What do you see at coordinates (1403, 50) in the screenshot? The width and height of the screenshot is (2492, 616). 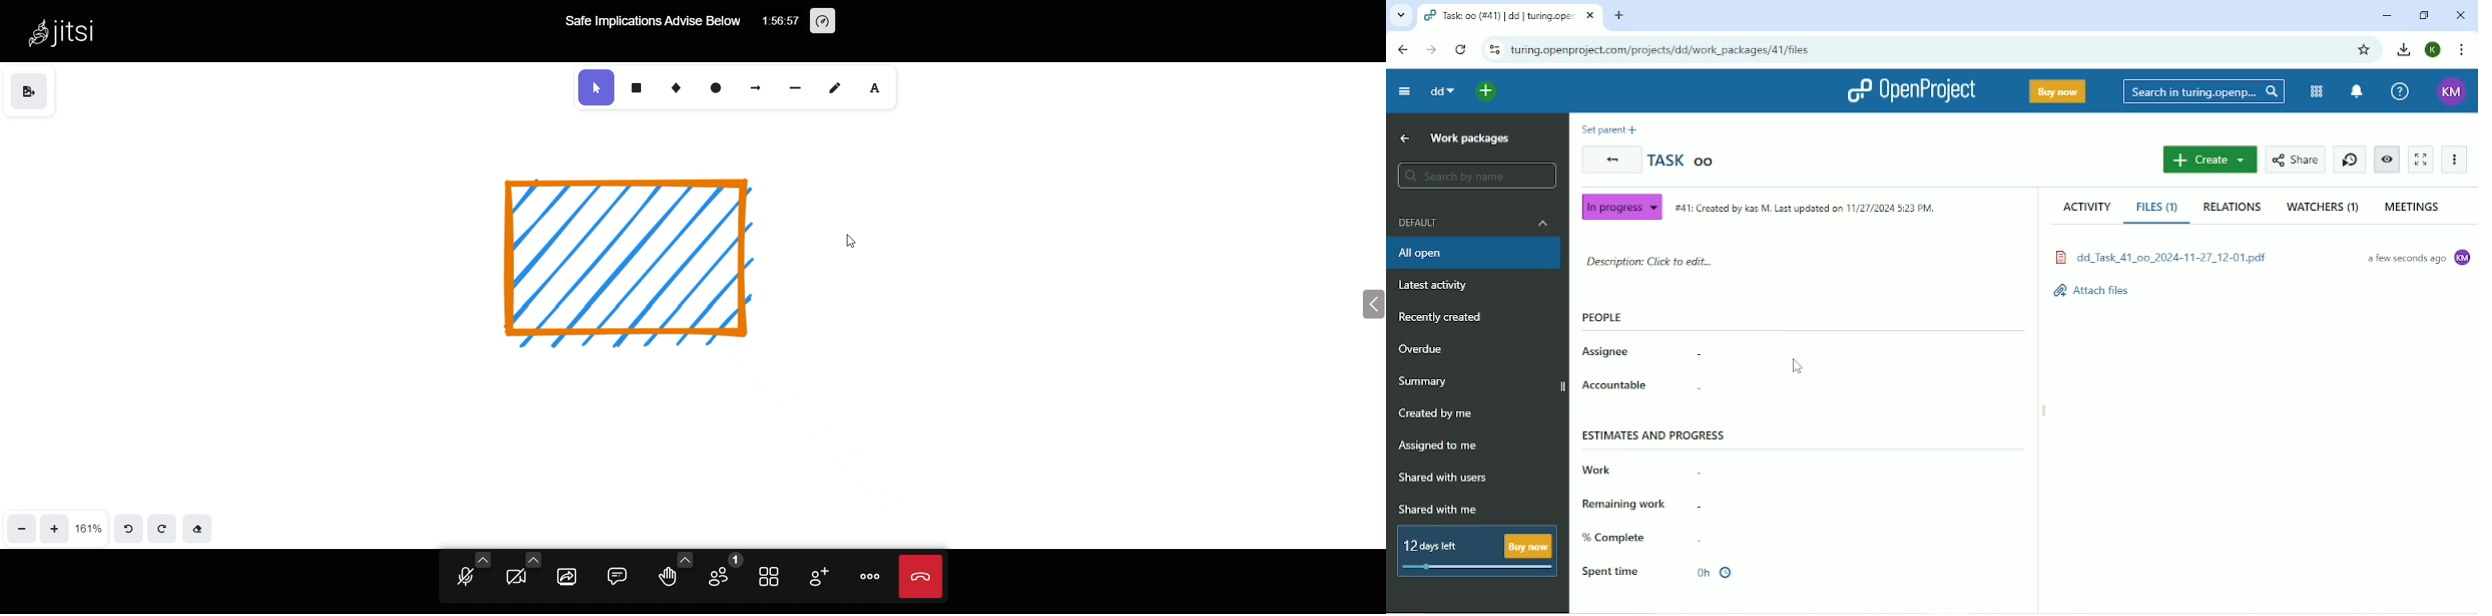 I see `Back` at bounding box center [1403, 50].